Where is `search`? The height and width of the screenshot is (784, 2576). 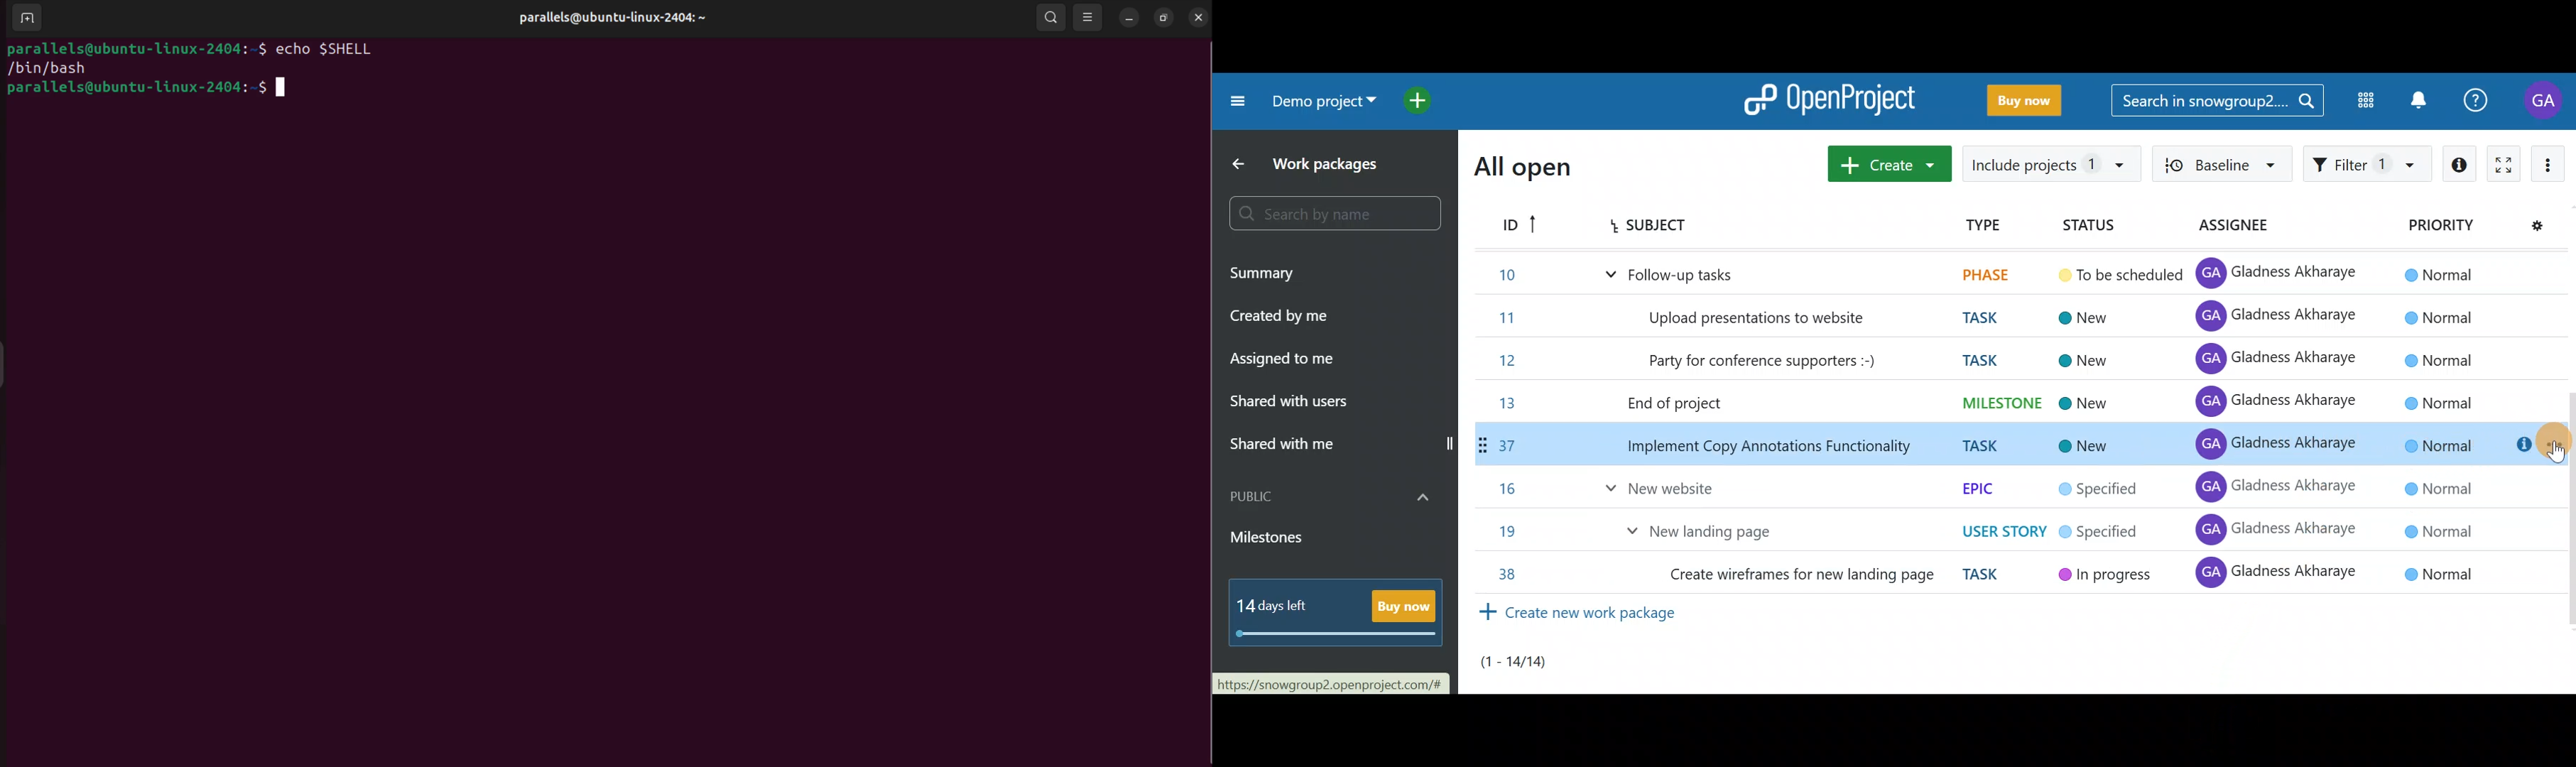
search is located at coordinates (1053, 17).